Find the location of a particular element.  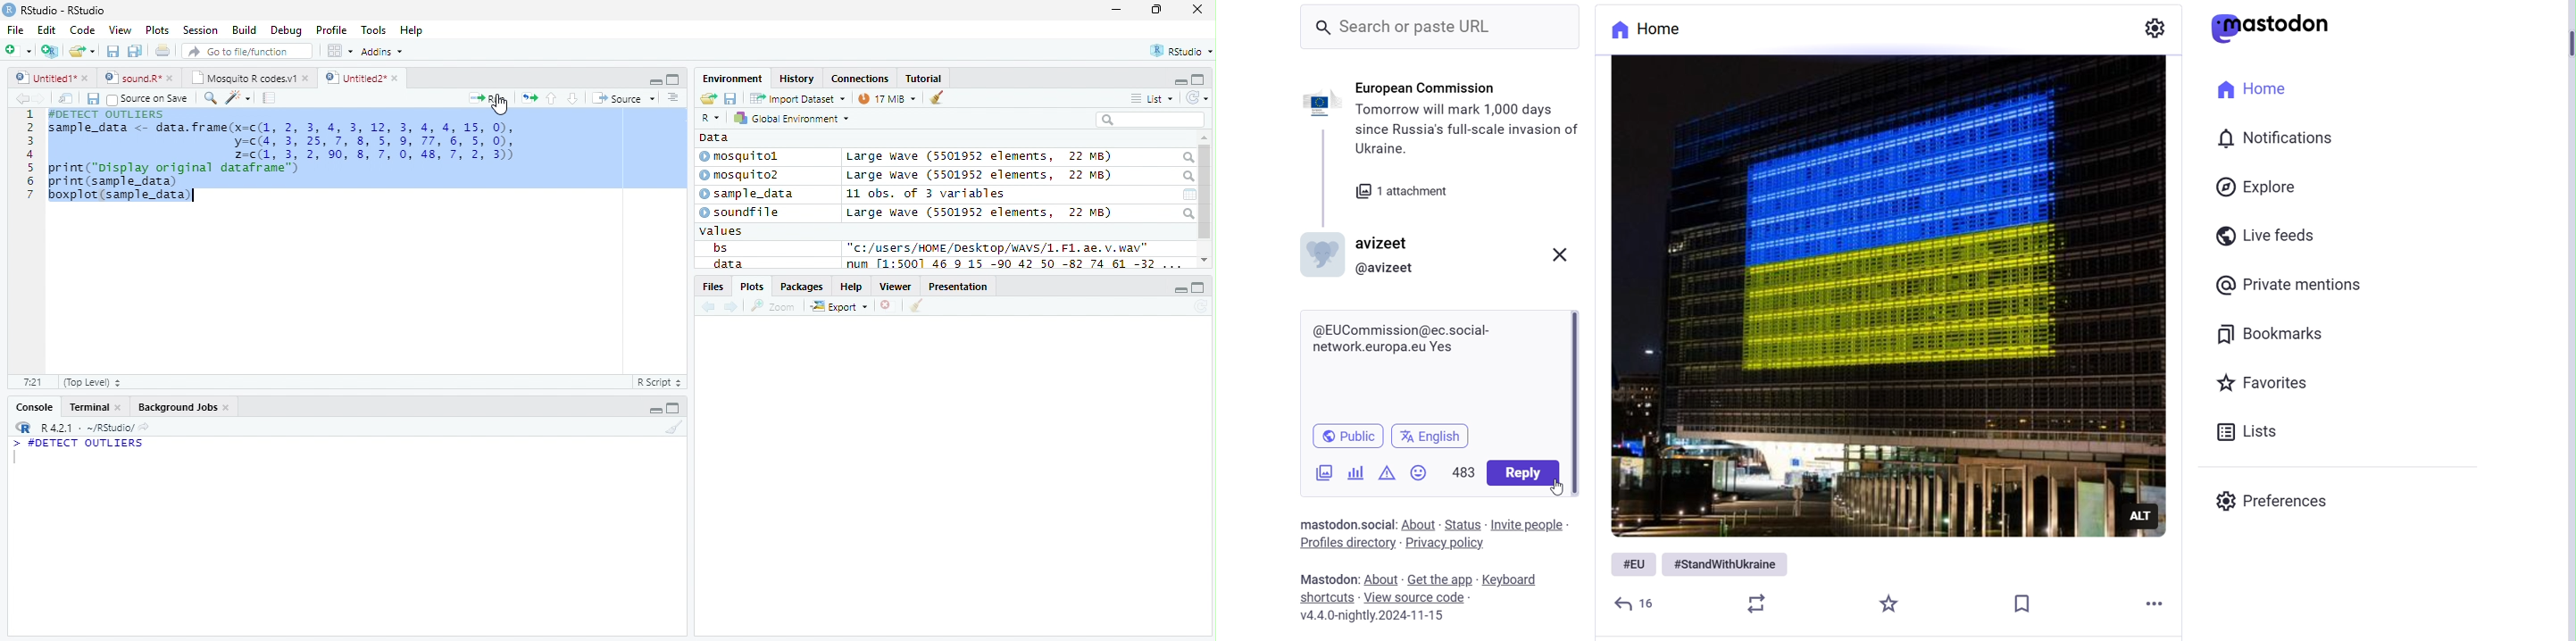

Large wave (5501952 elements, 22 MB) is located at coordinates (979, 212).